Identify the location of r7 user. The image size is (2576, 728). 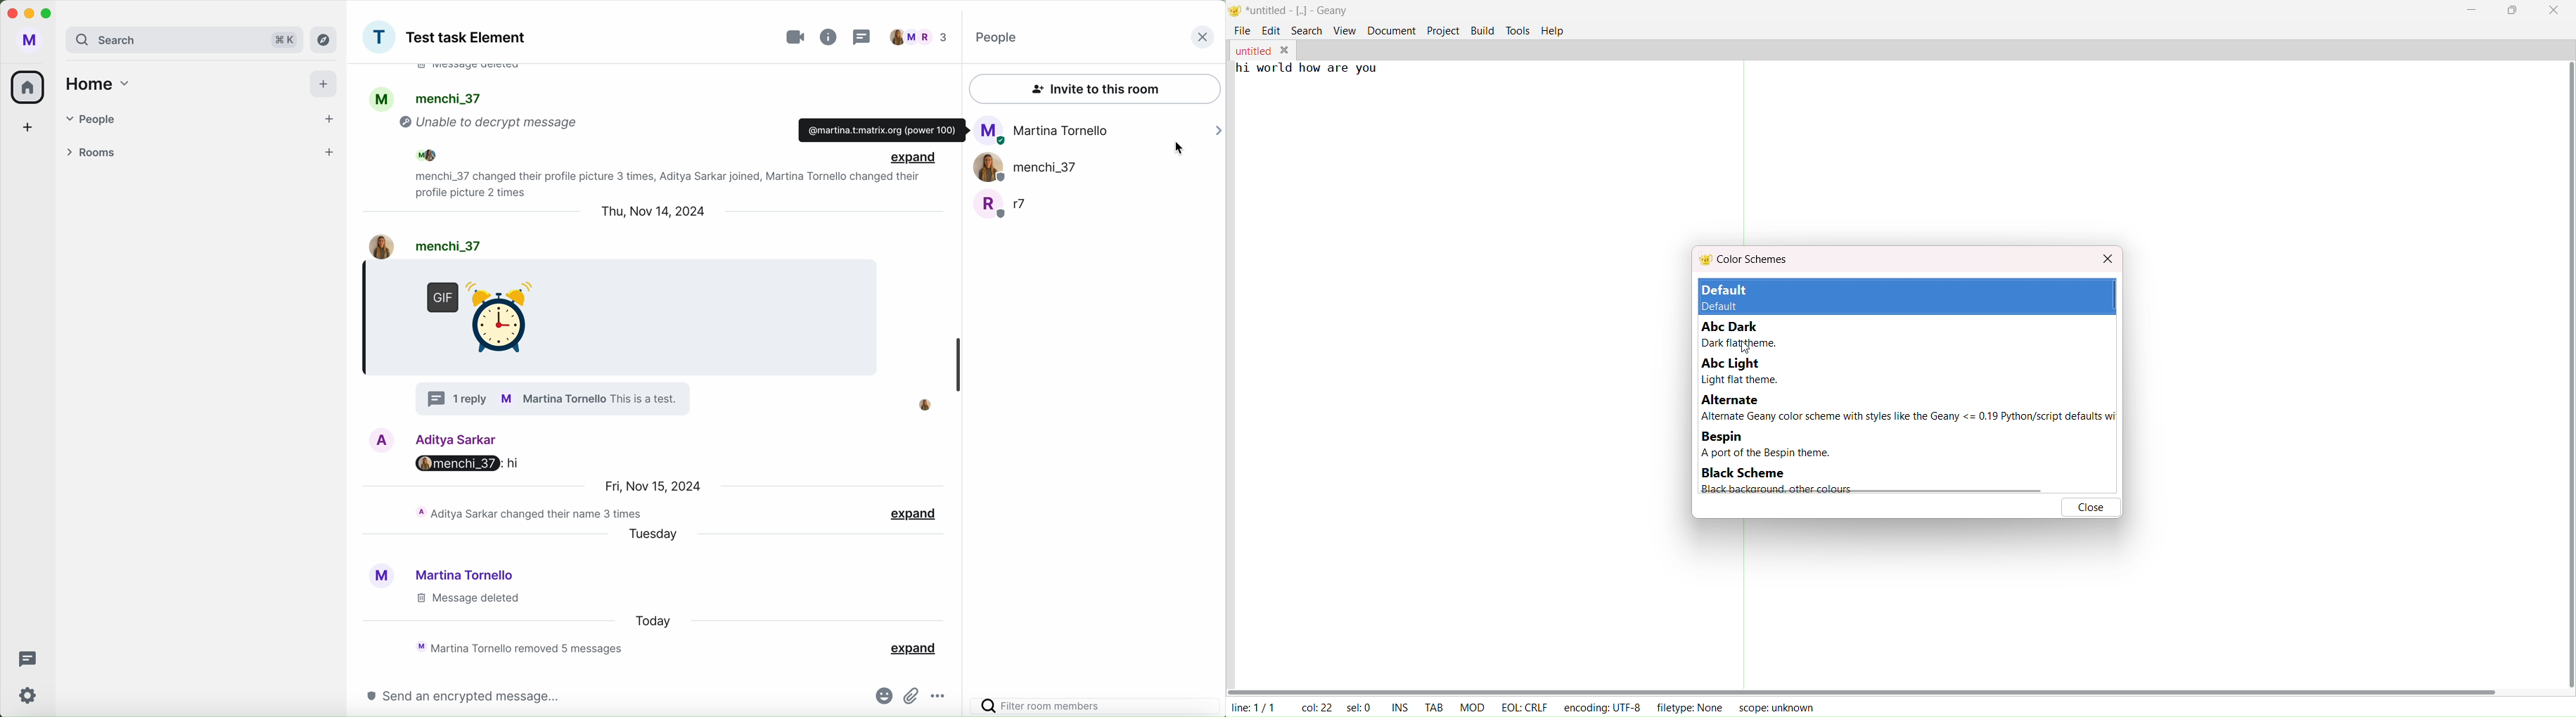
(1003, 204).